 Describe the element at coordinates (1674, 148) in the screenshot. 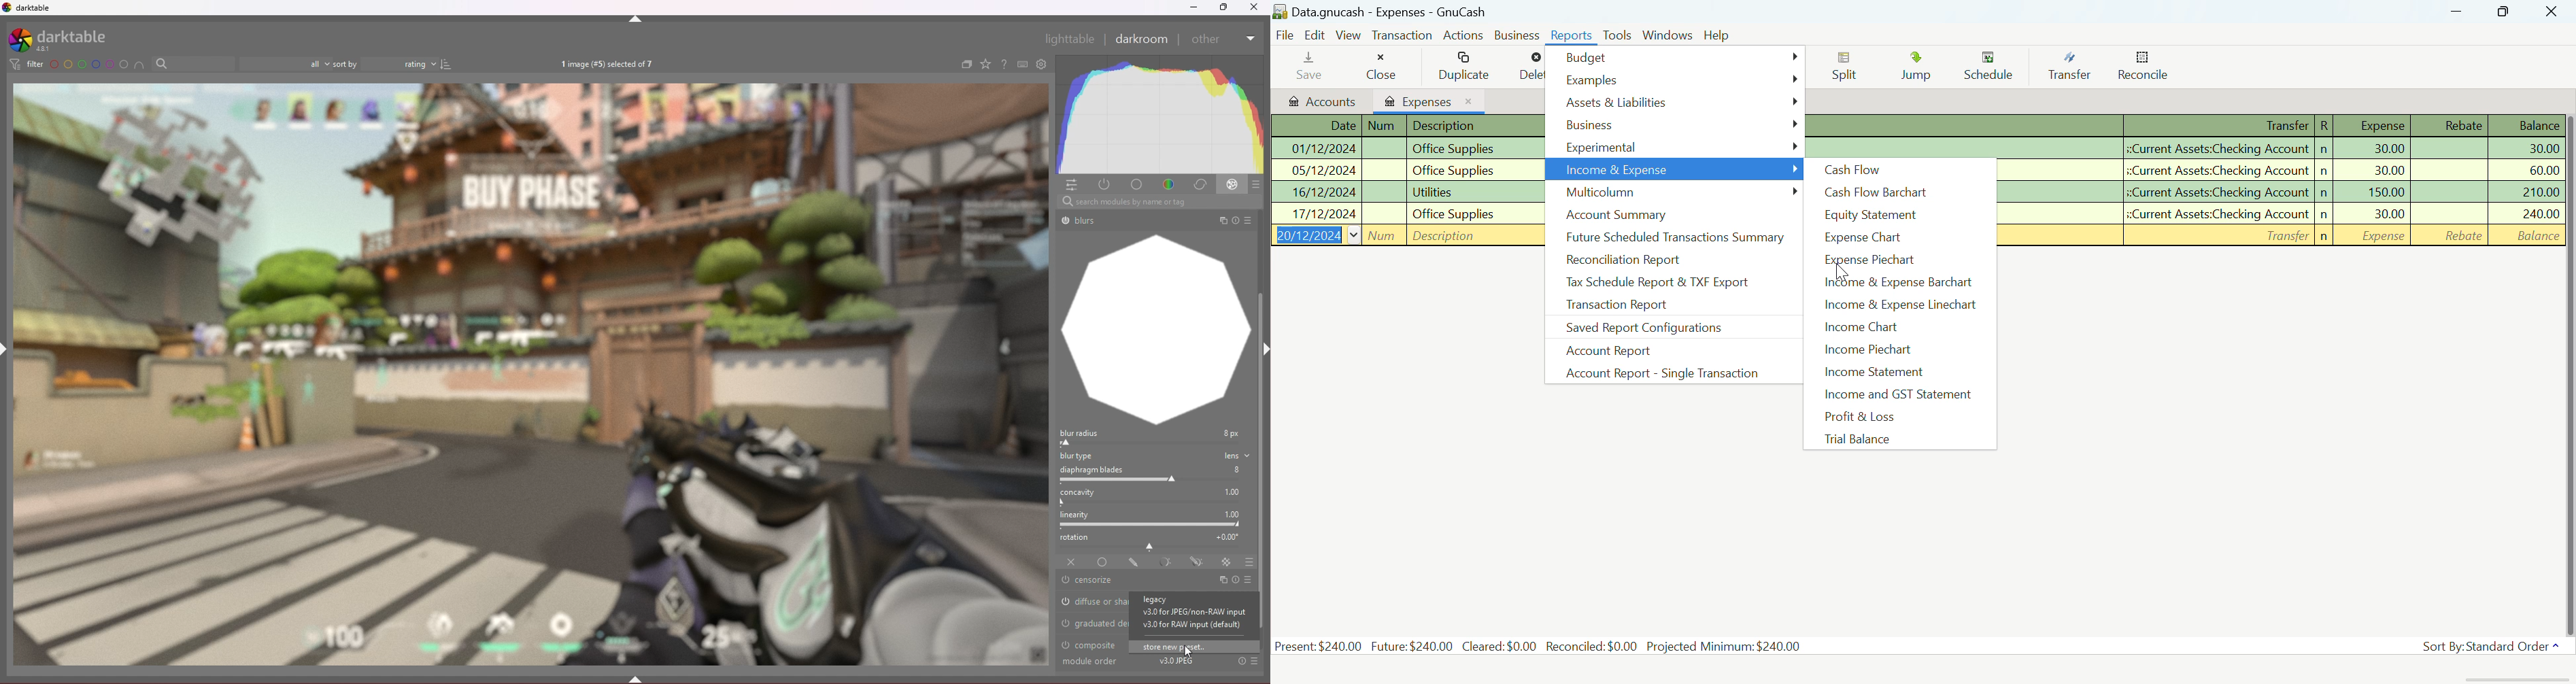

I see `Experimental` at that location.